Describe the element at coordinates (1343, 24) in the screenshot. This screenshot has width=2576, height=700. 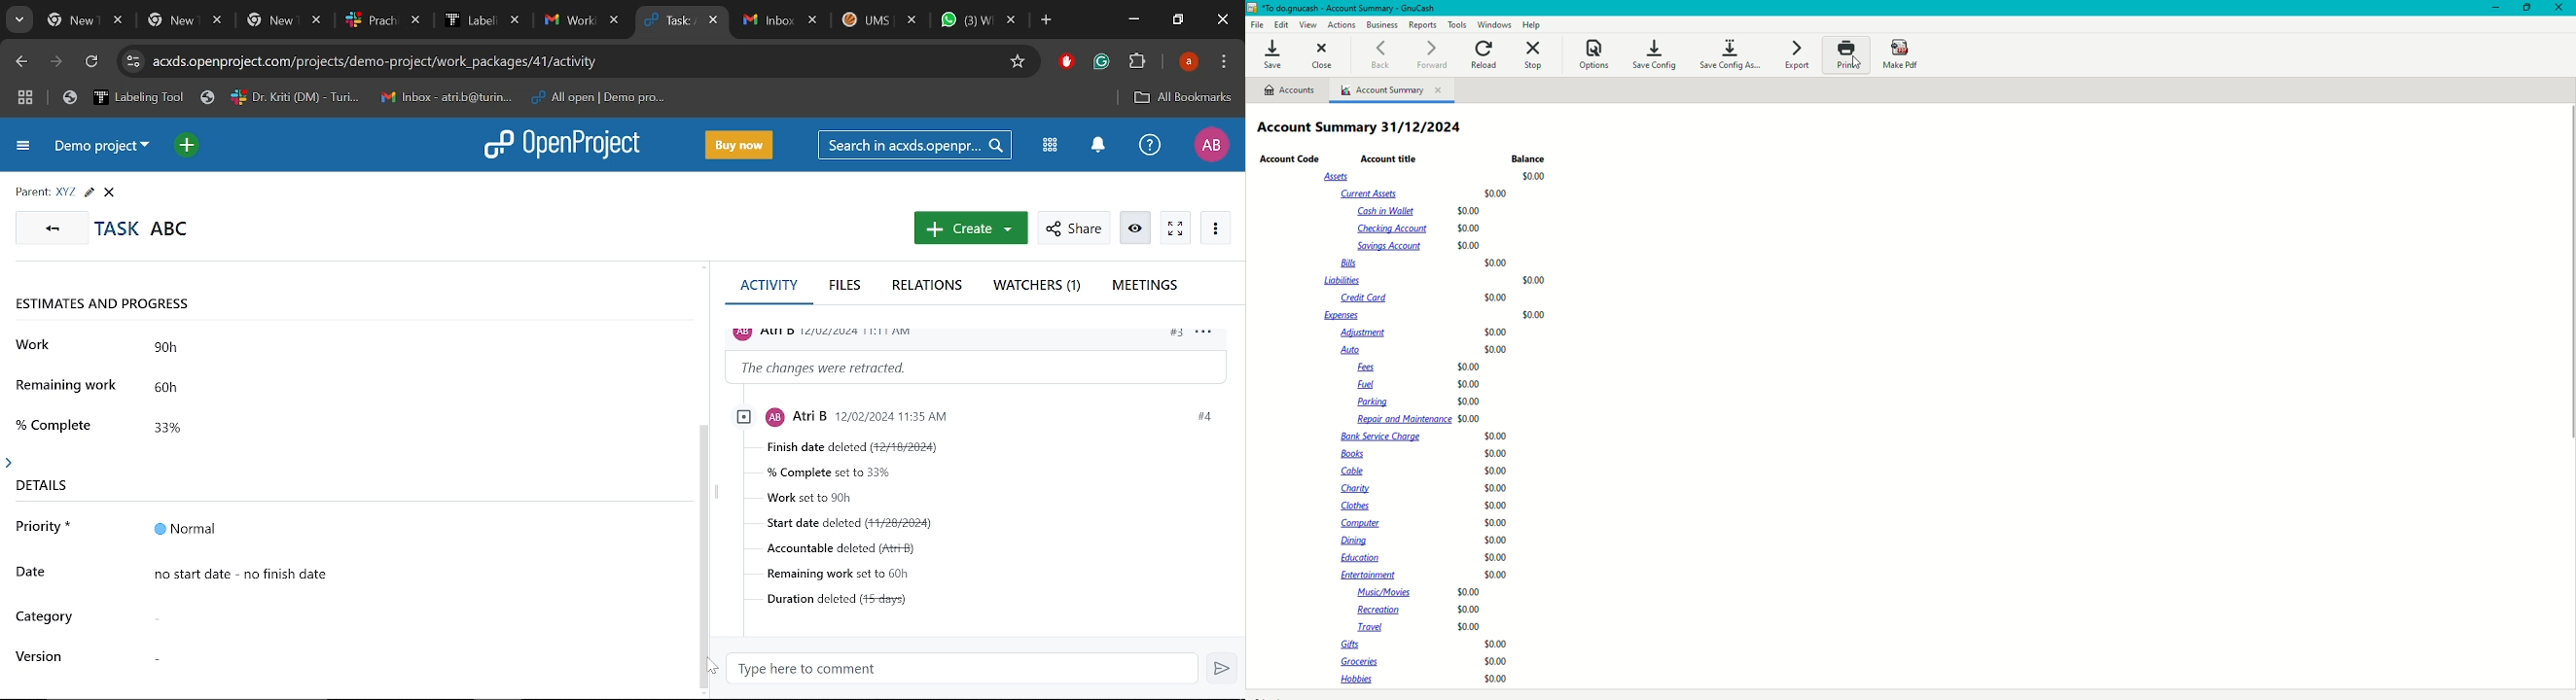
I see `Actions` at that location.